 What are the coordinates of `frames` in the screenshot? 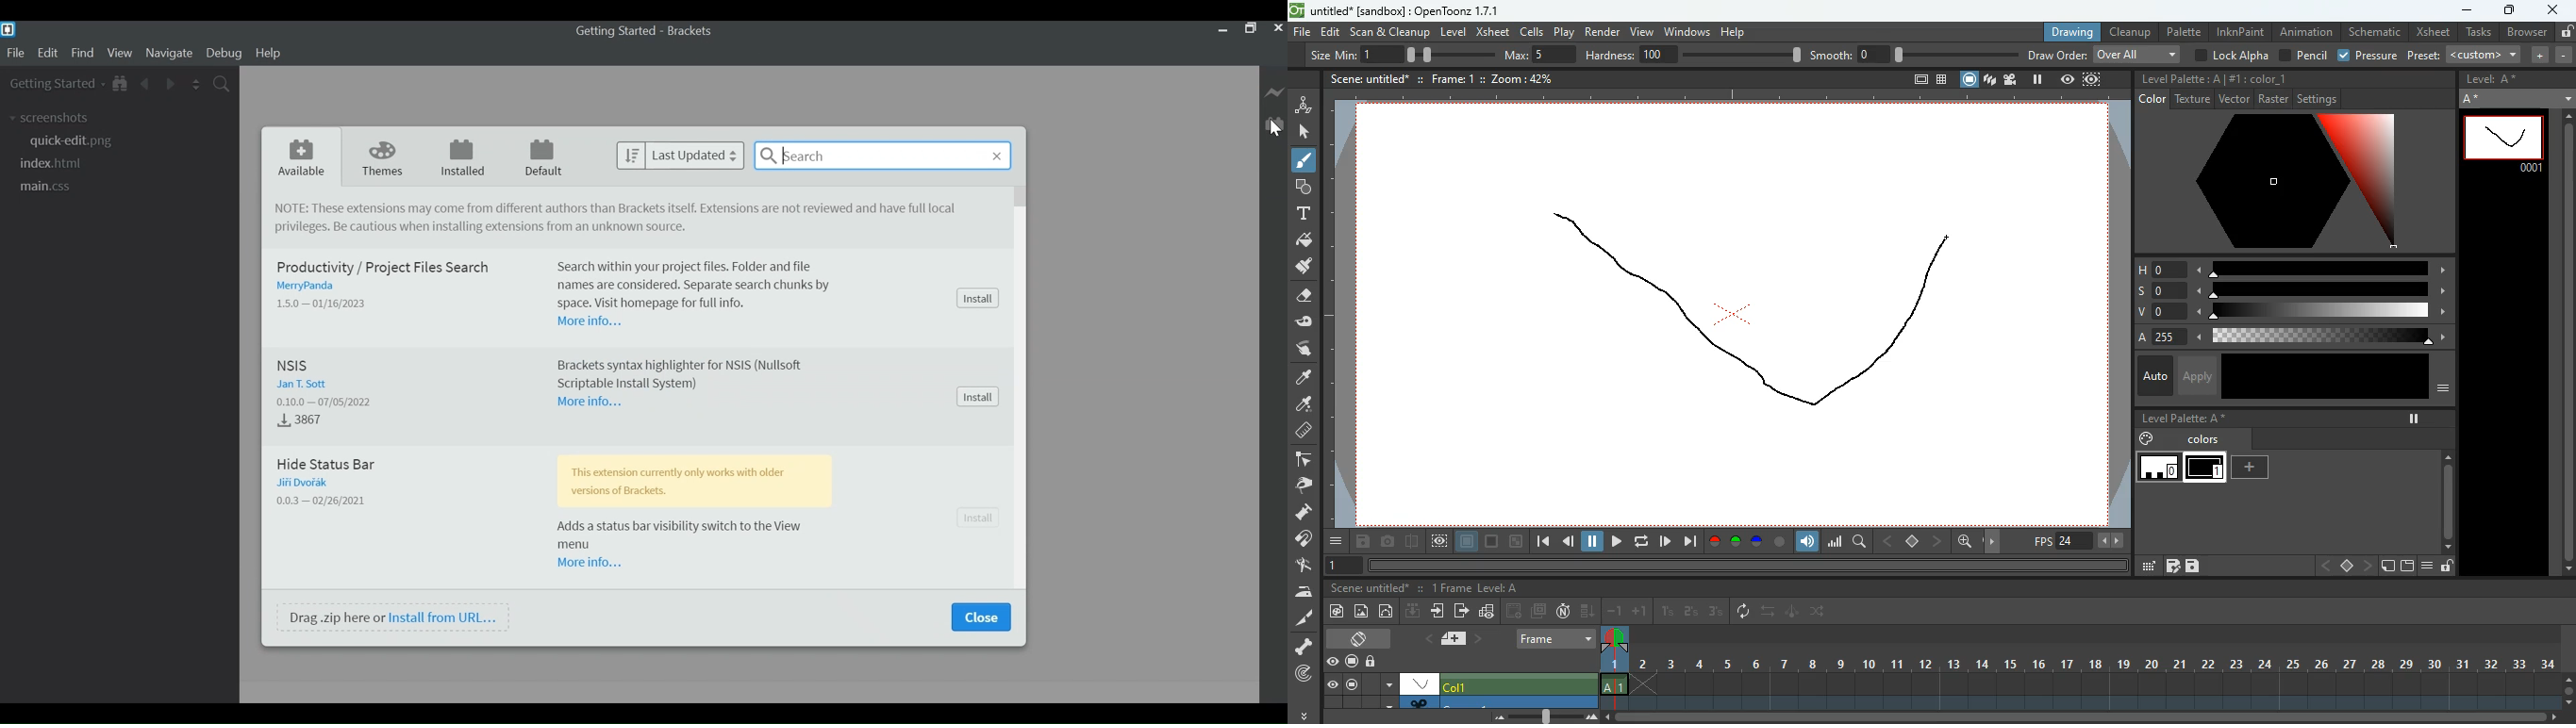 It's located at (2092, 669).